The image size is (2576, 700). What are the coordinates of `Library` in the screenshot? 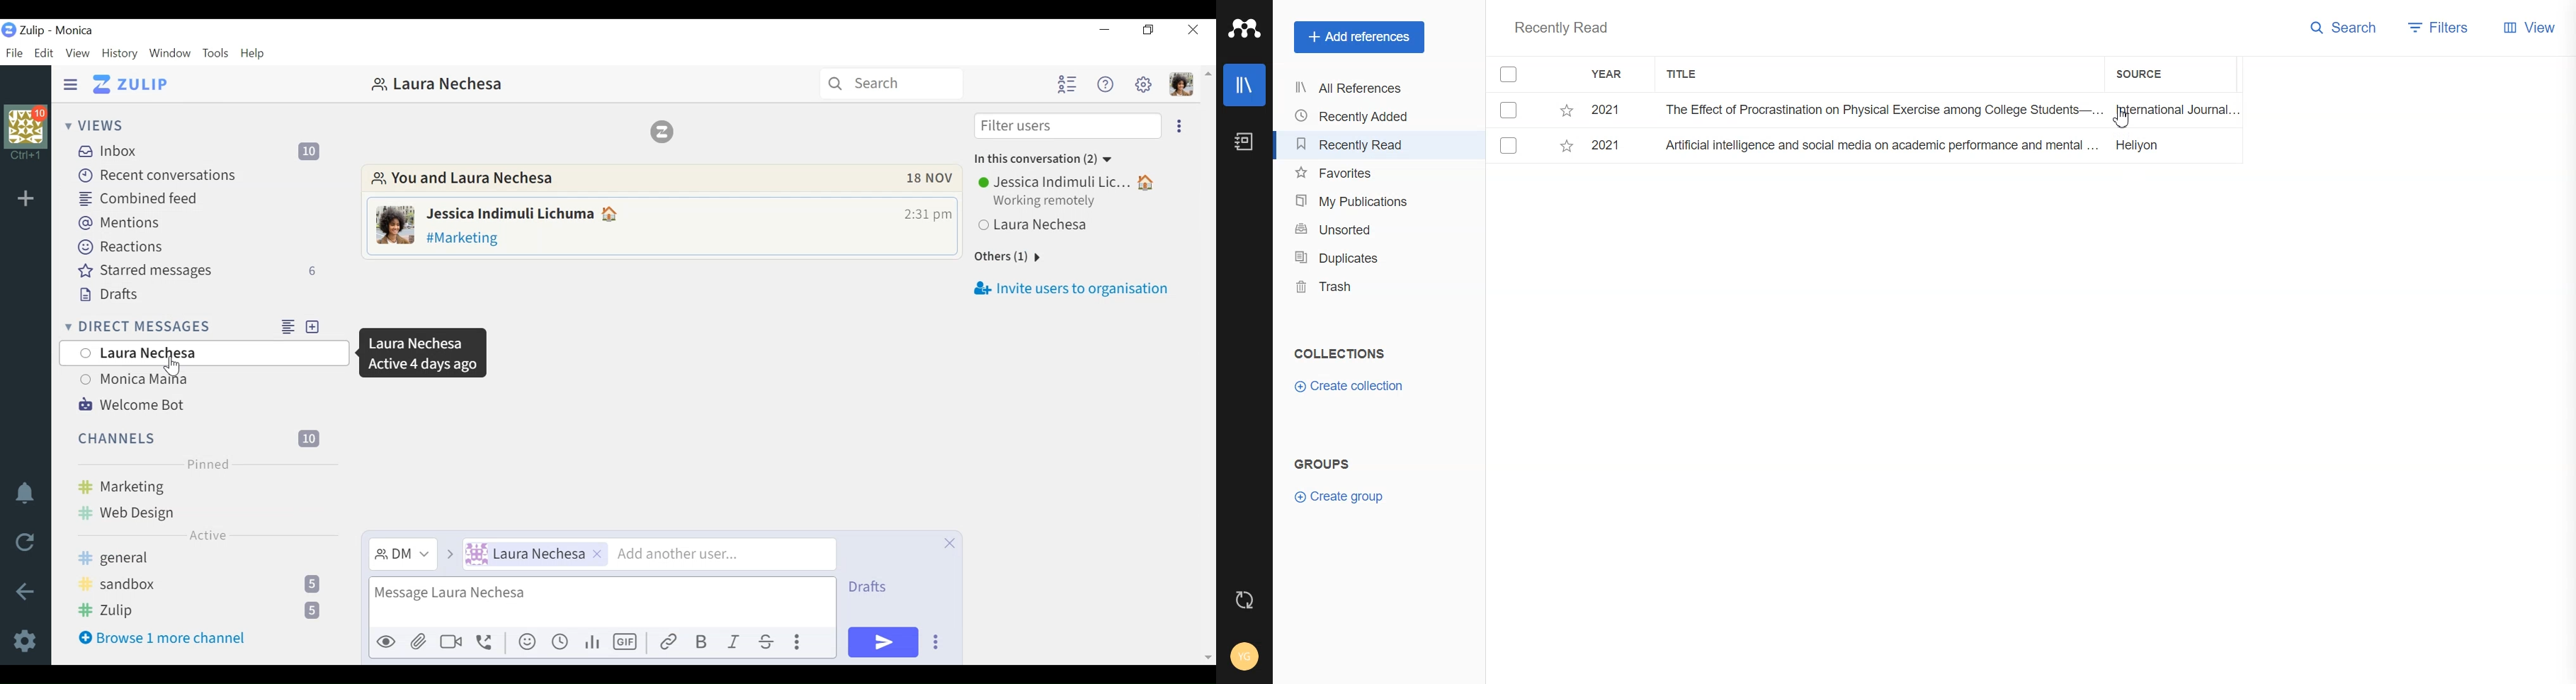 It's located at (1245, 85).